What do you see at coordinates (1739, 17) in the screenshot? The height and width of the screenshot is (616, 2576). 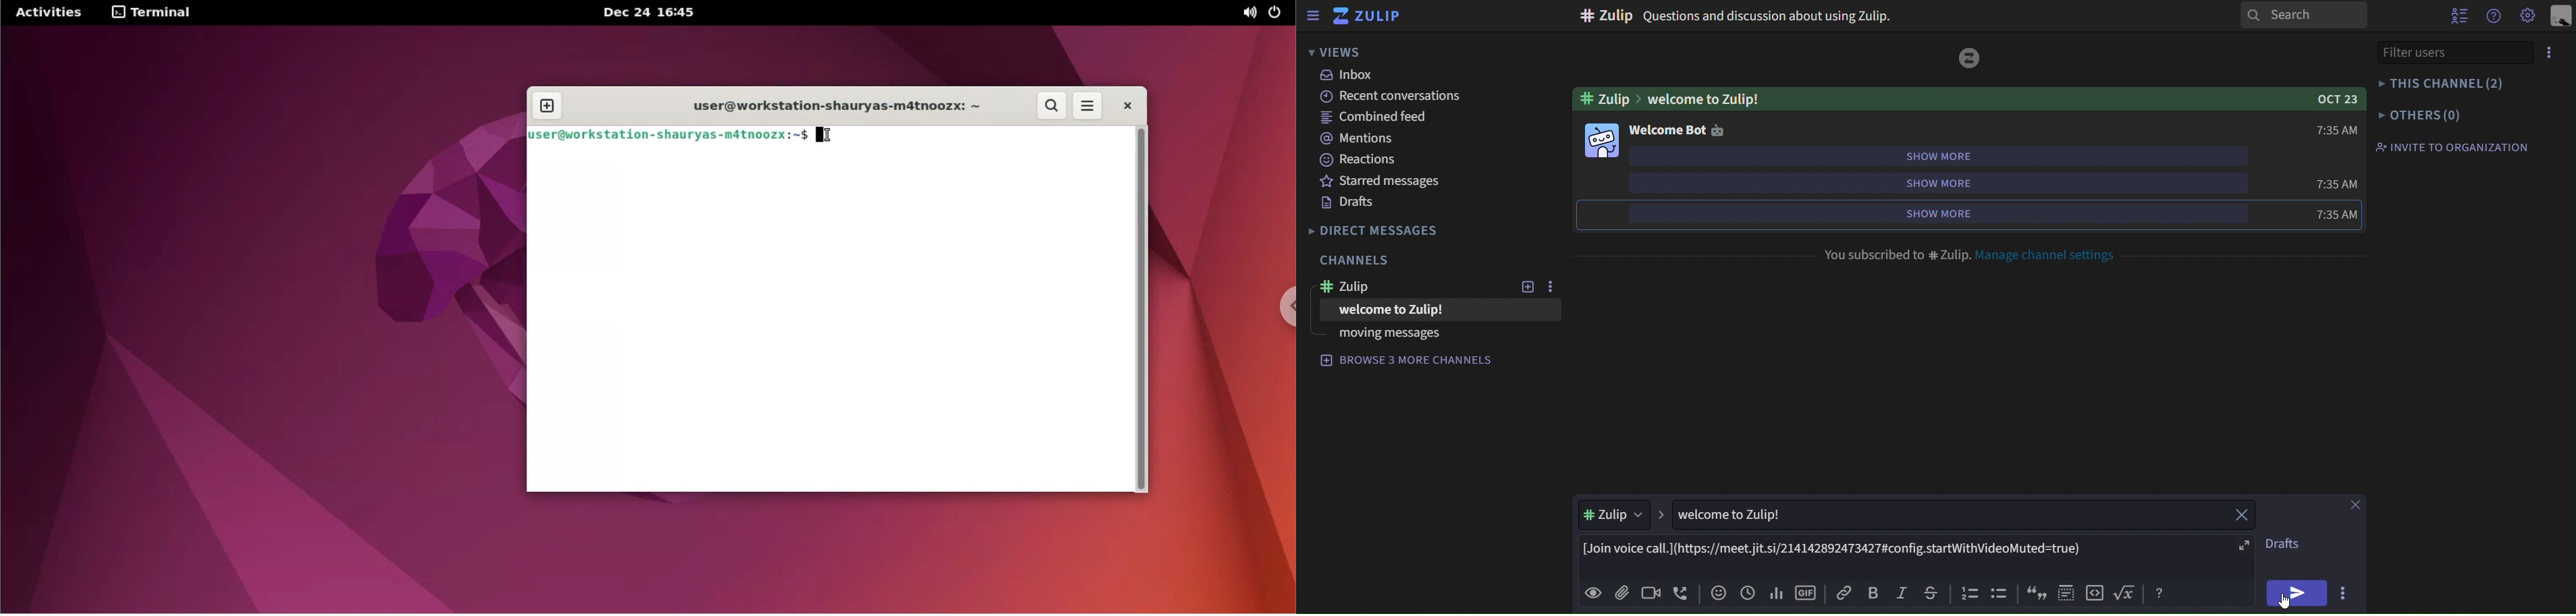 I see `#Zulip Questions and discussion about using Zulip.` at bounding box center [1739, 17].